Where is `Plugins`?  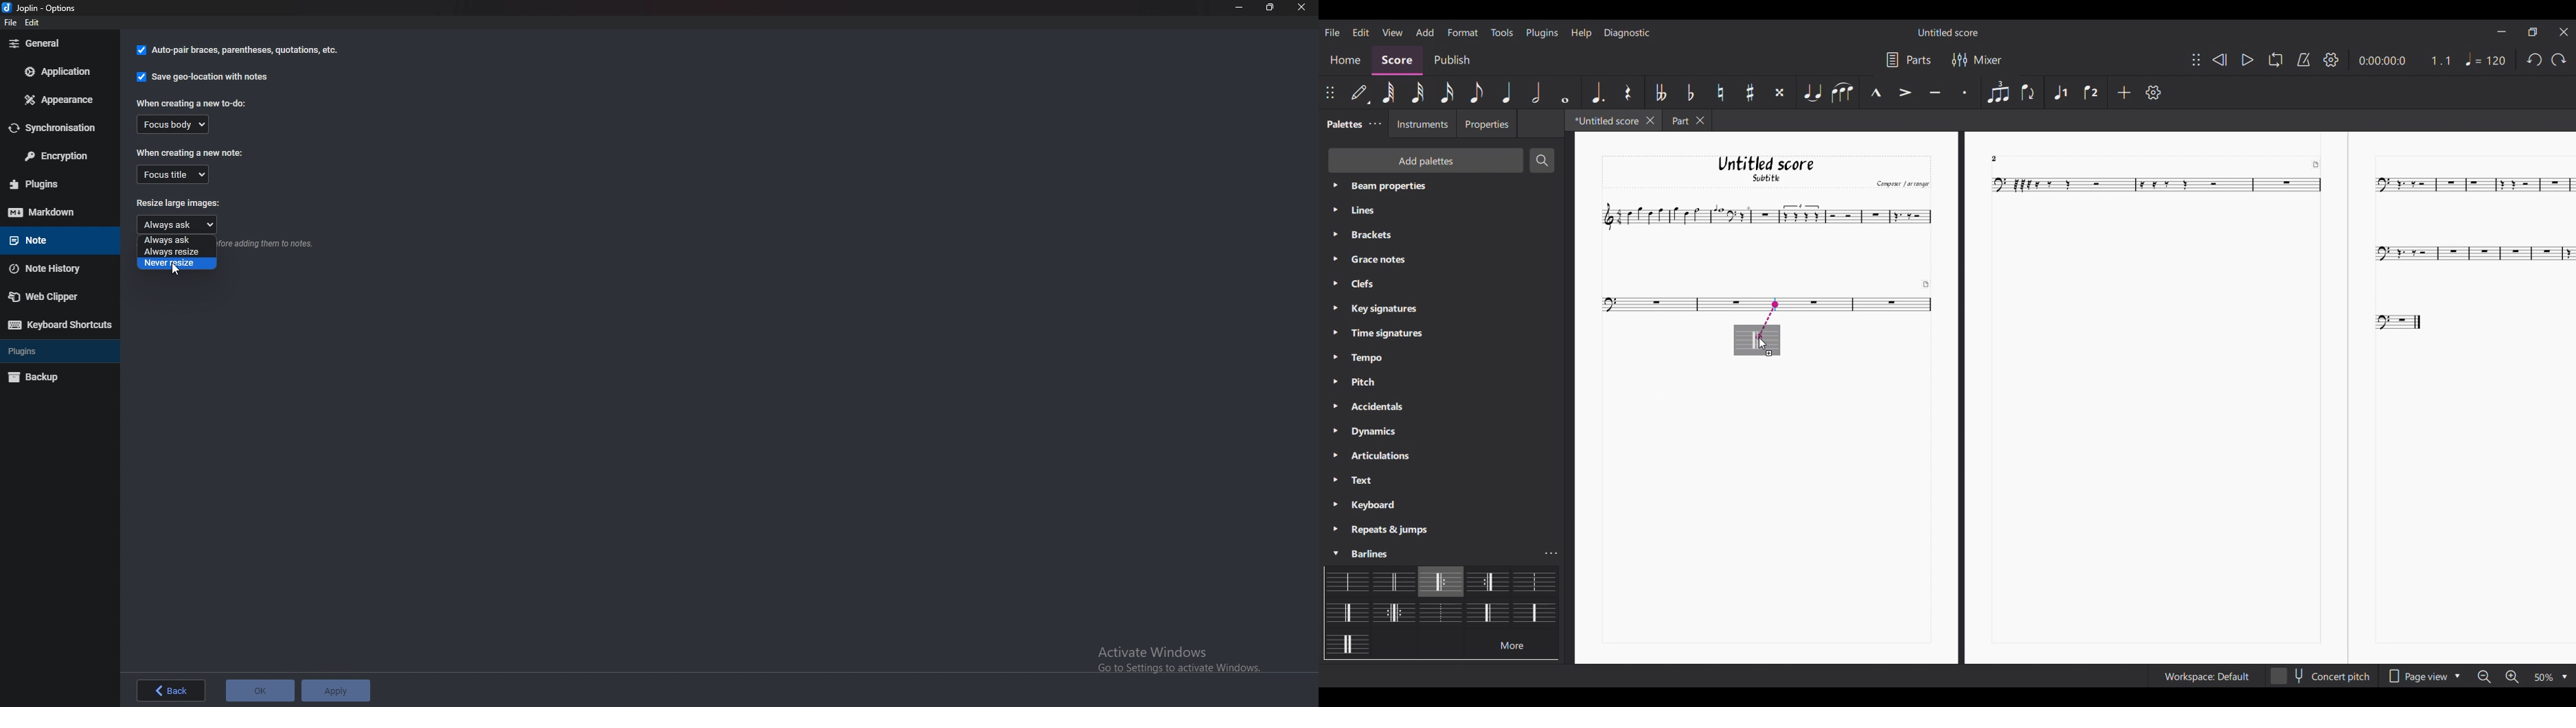
Plugins is located at coordinates (50, 351).